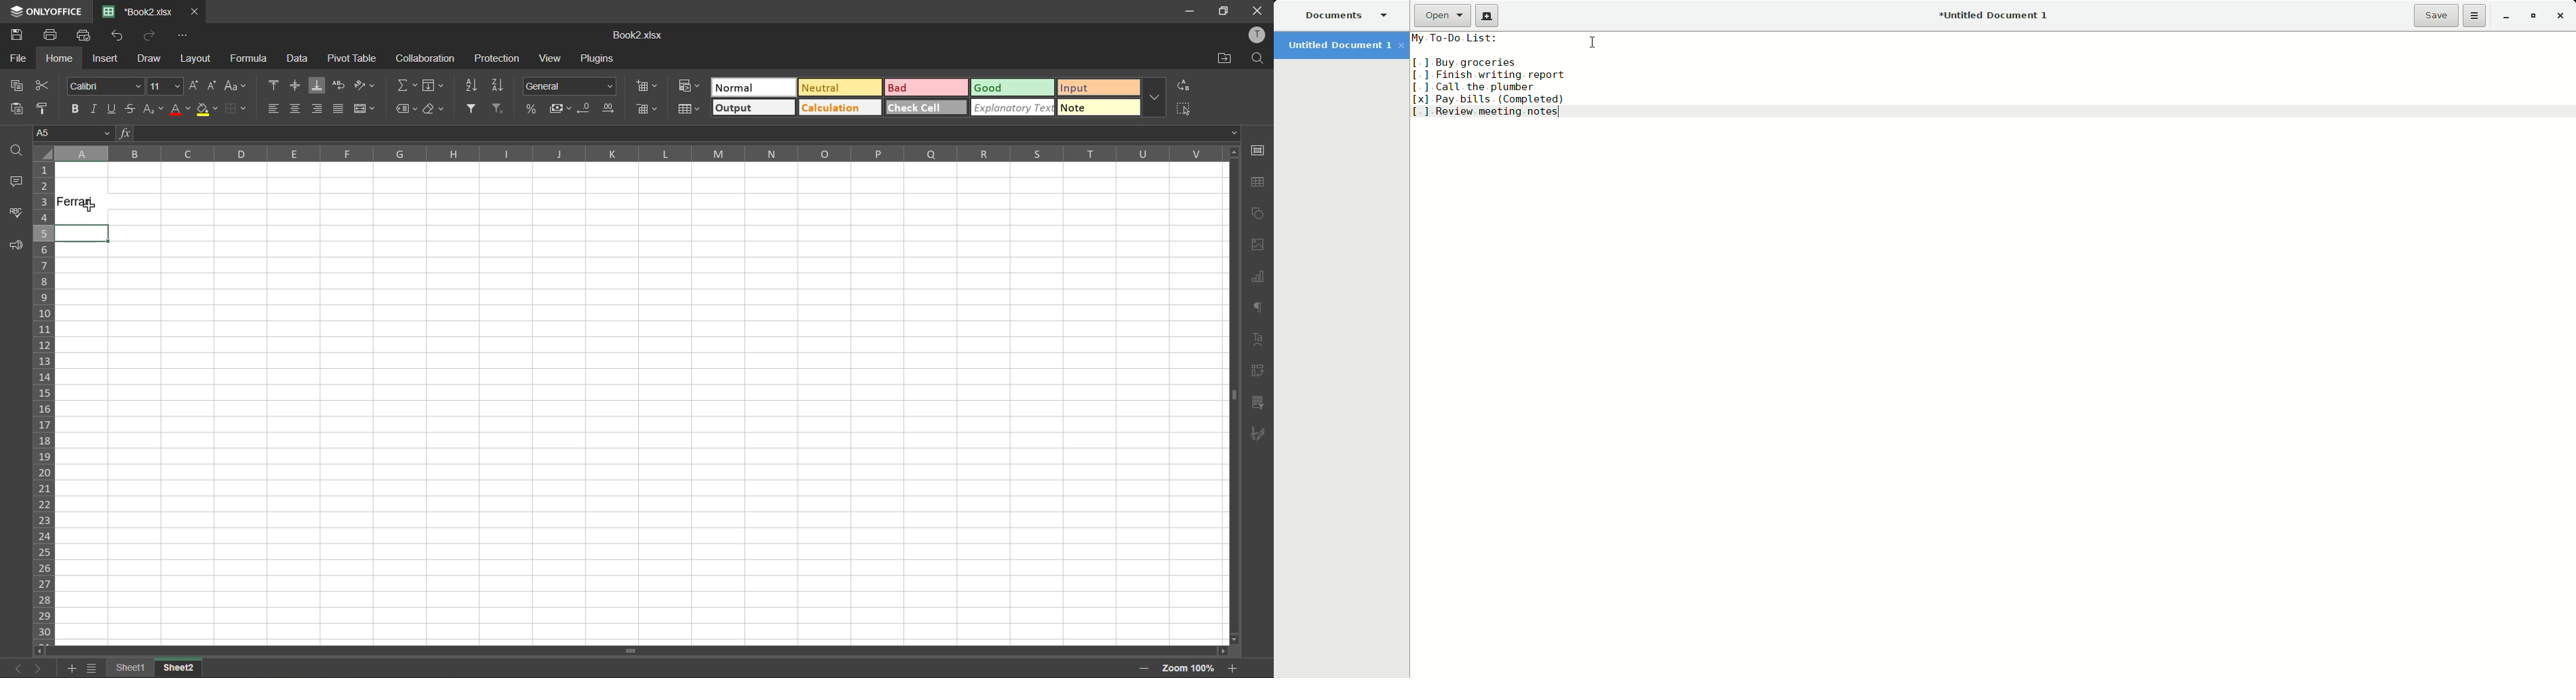  I want to click on accounting, so click(559, 109).